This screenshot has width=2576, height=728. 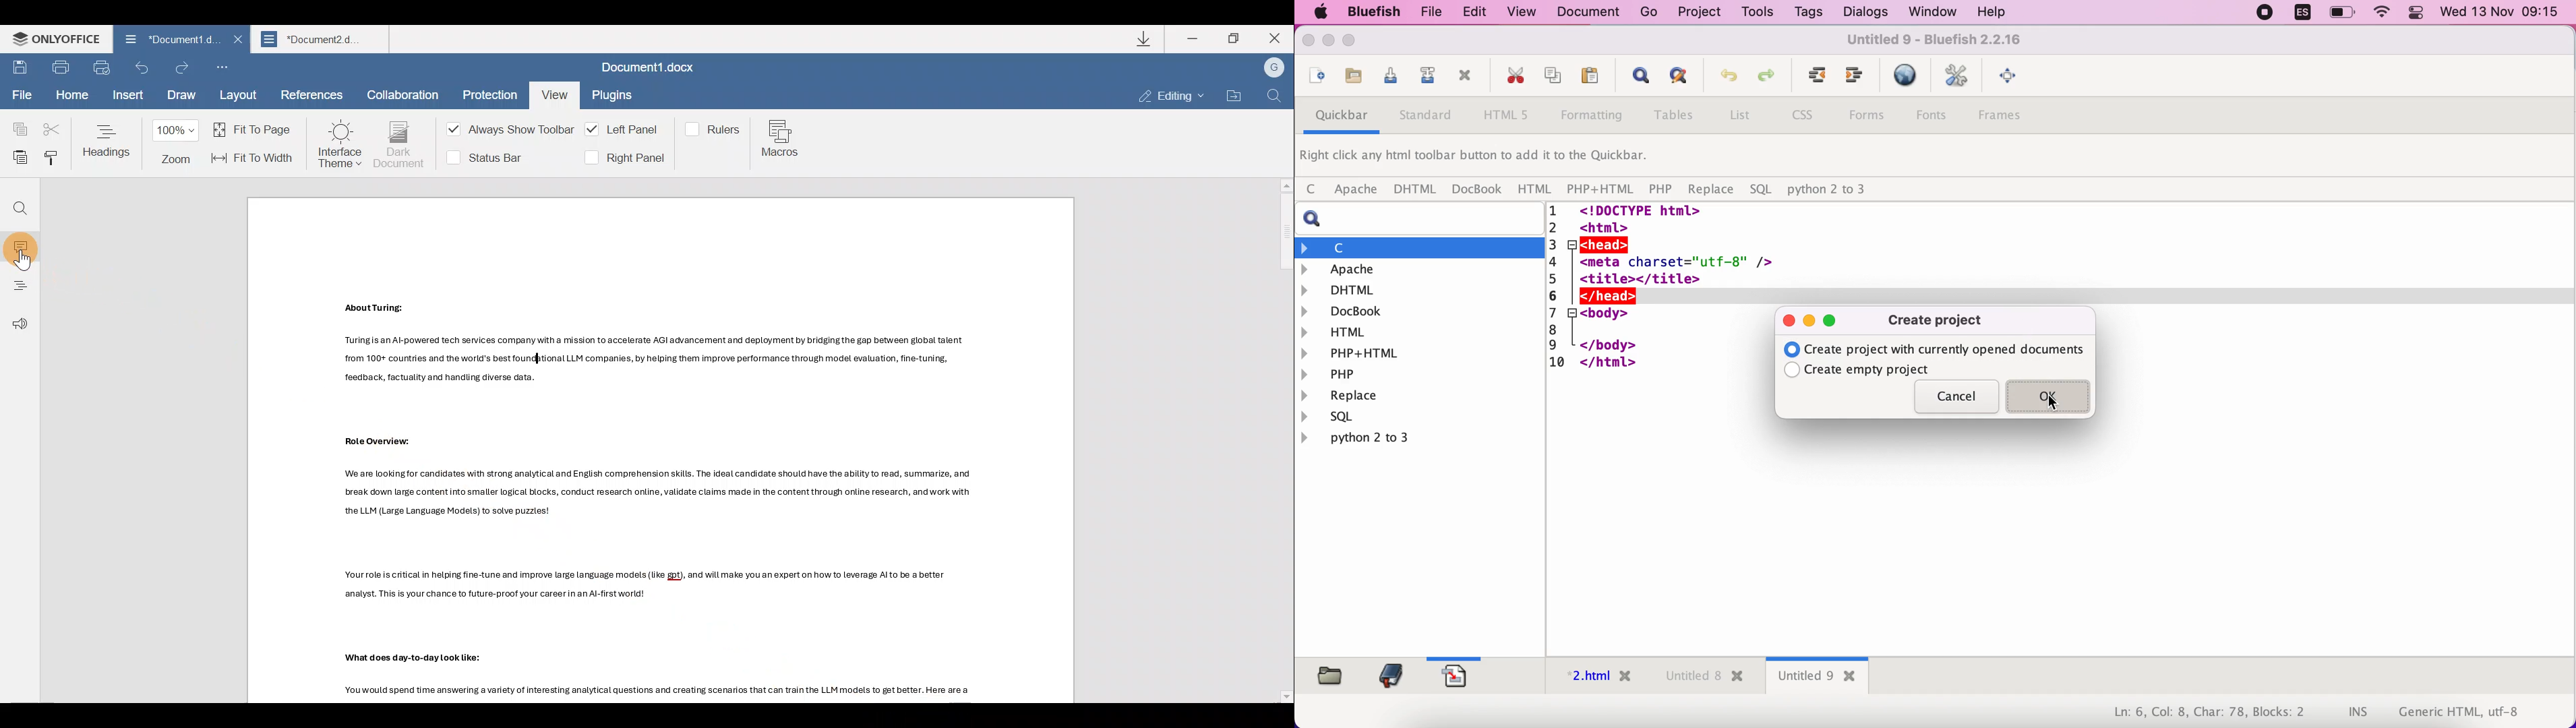 What do you see at coordinates (2202, 713) in the screenshot?
I see `lines, column, blocks` at bounding box center [2202, 713].